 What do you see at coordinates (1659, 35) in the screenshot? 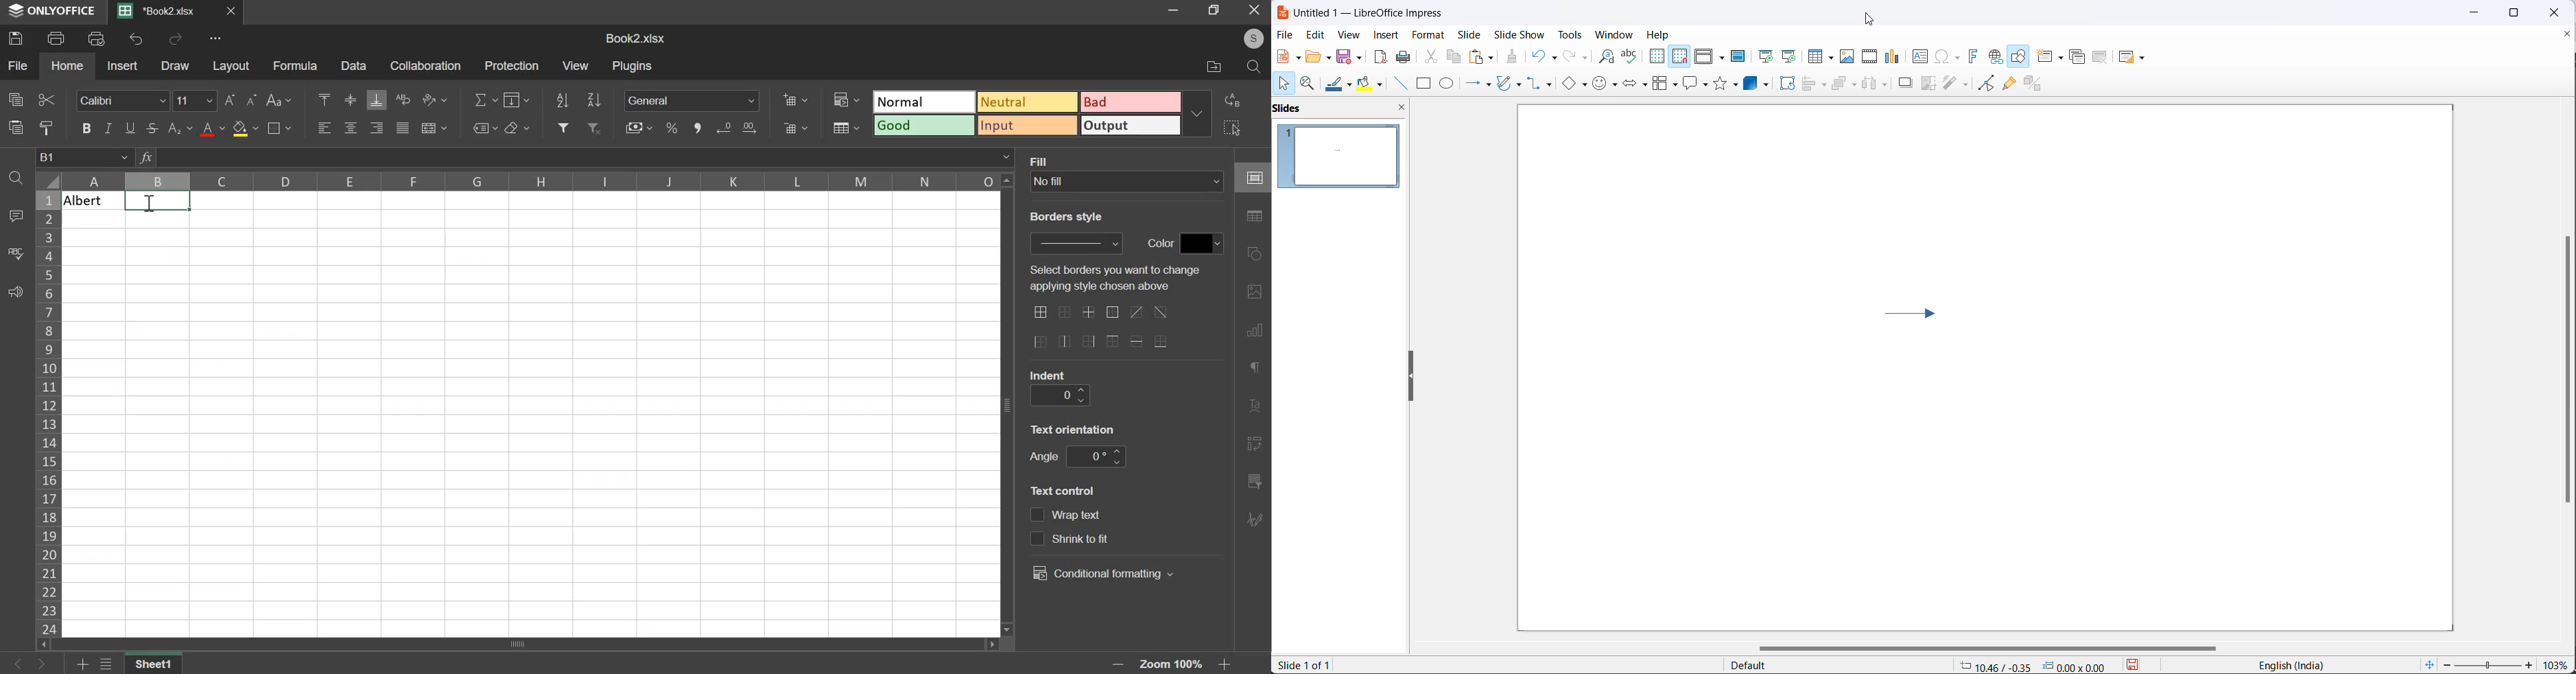
I see `Help` at bounding box center [1659, 35].